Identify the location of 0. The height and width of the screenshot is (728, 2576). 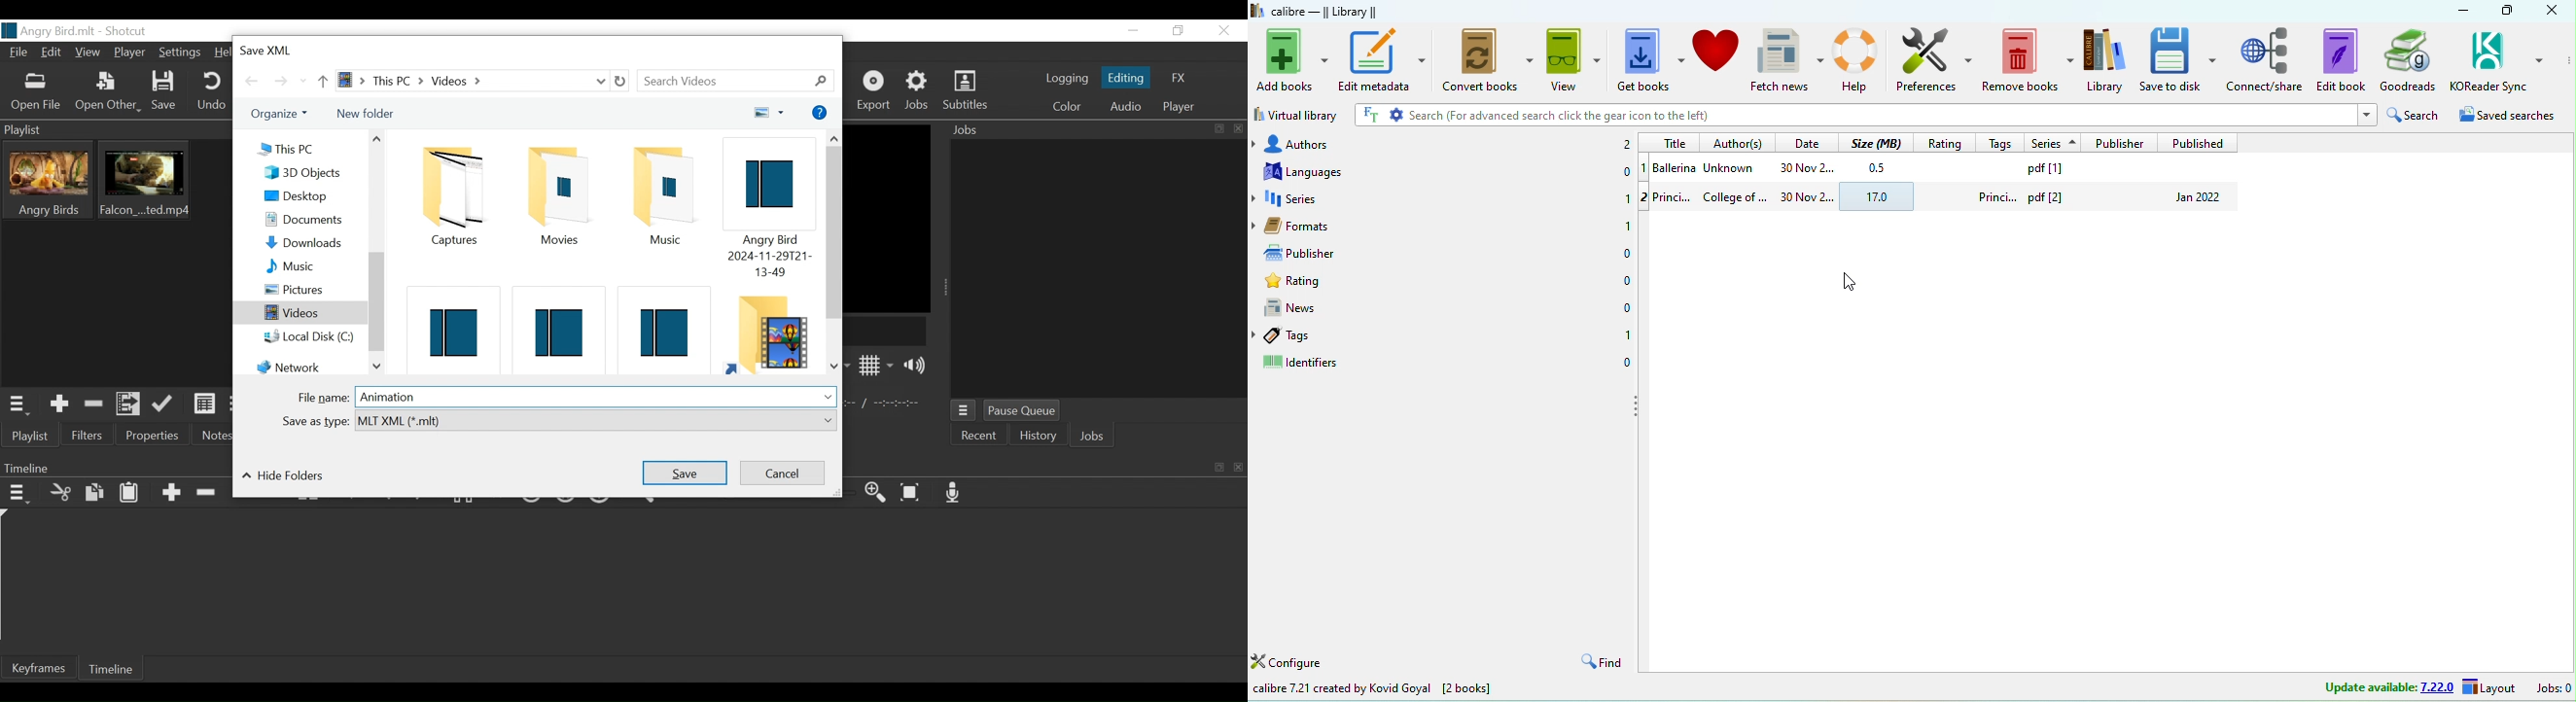
(1625, 281).